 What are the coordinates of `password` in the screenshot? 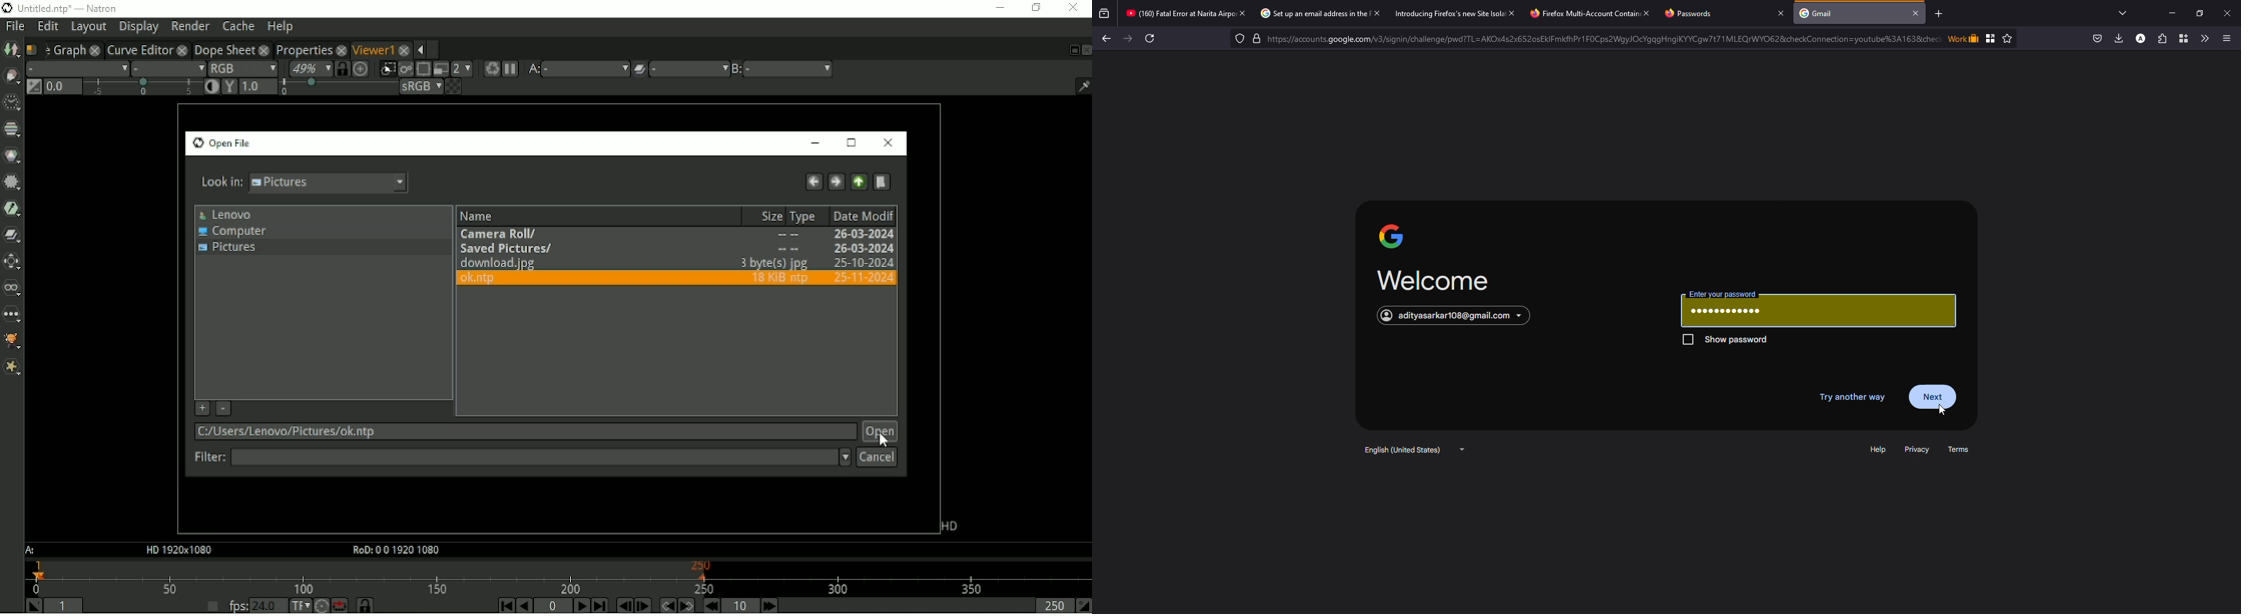 It's located at (1734, 314).